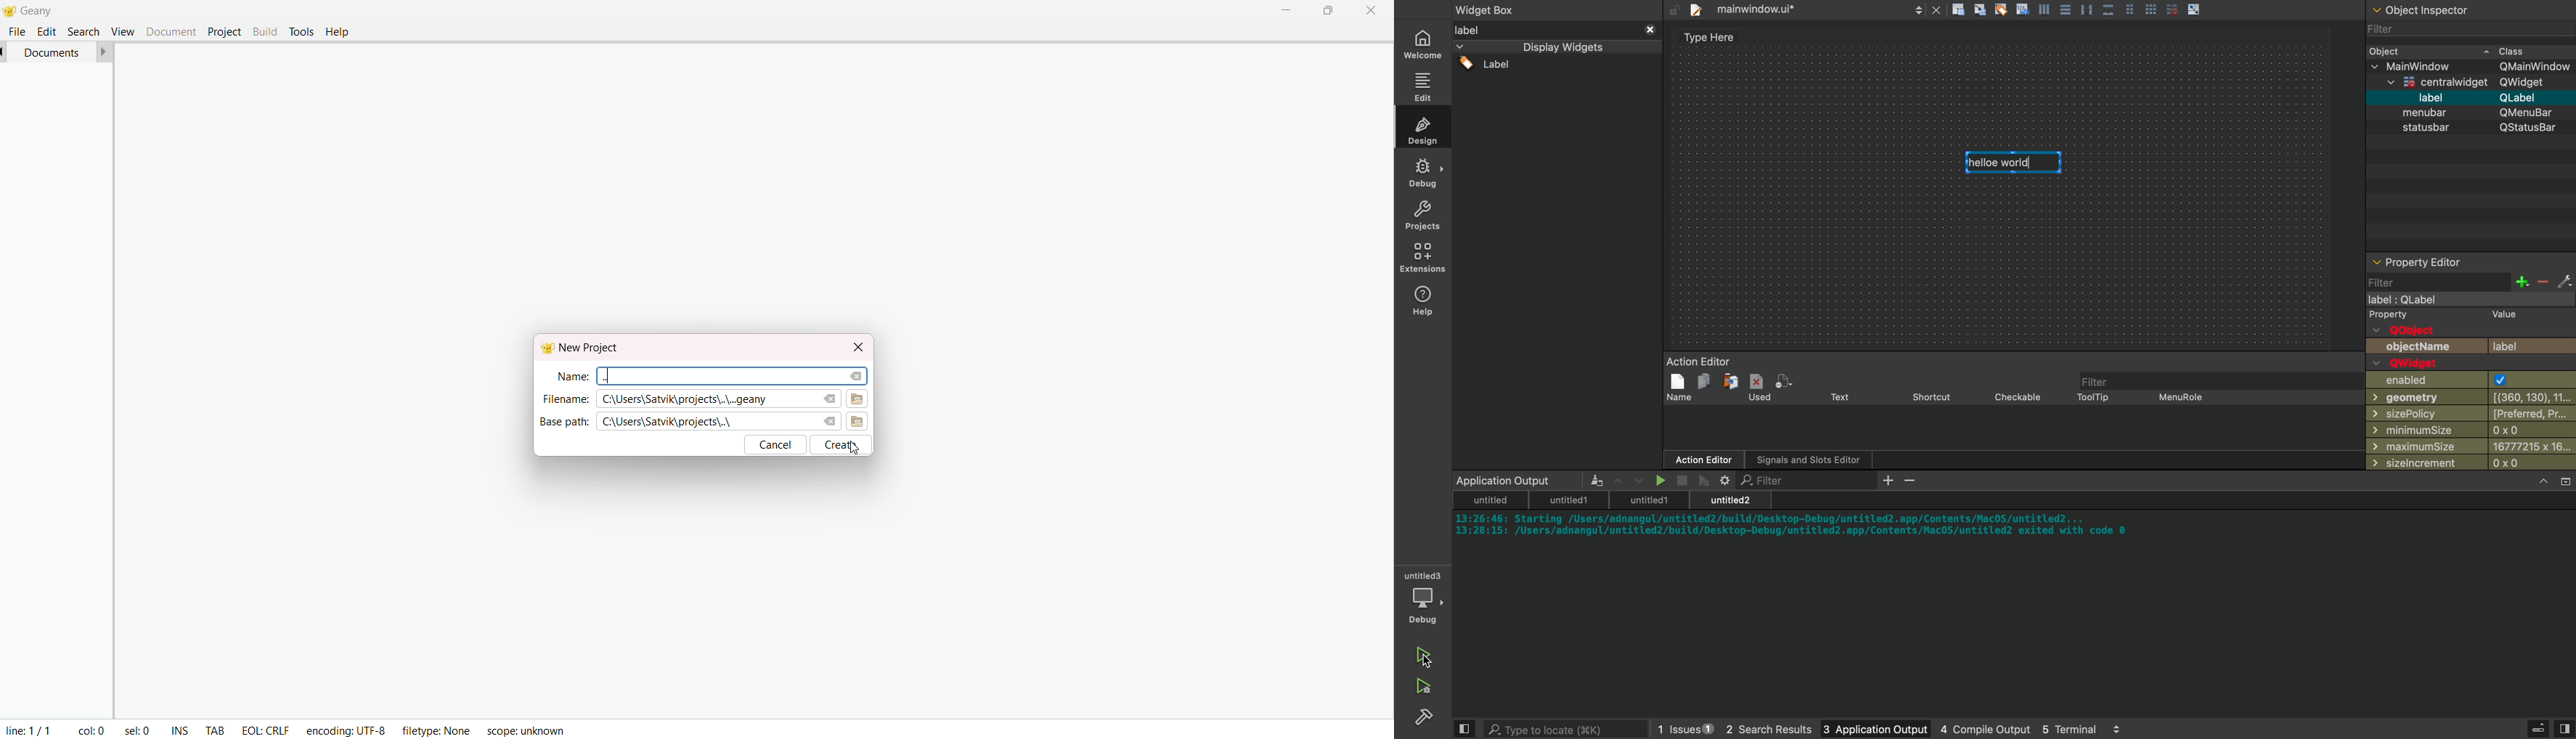 Image resolution: width=2576 pixels, height=756 pixels. Describe the element at coordinates (91, 730) in the screenshot. I see `col: 0` at that location.